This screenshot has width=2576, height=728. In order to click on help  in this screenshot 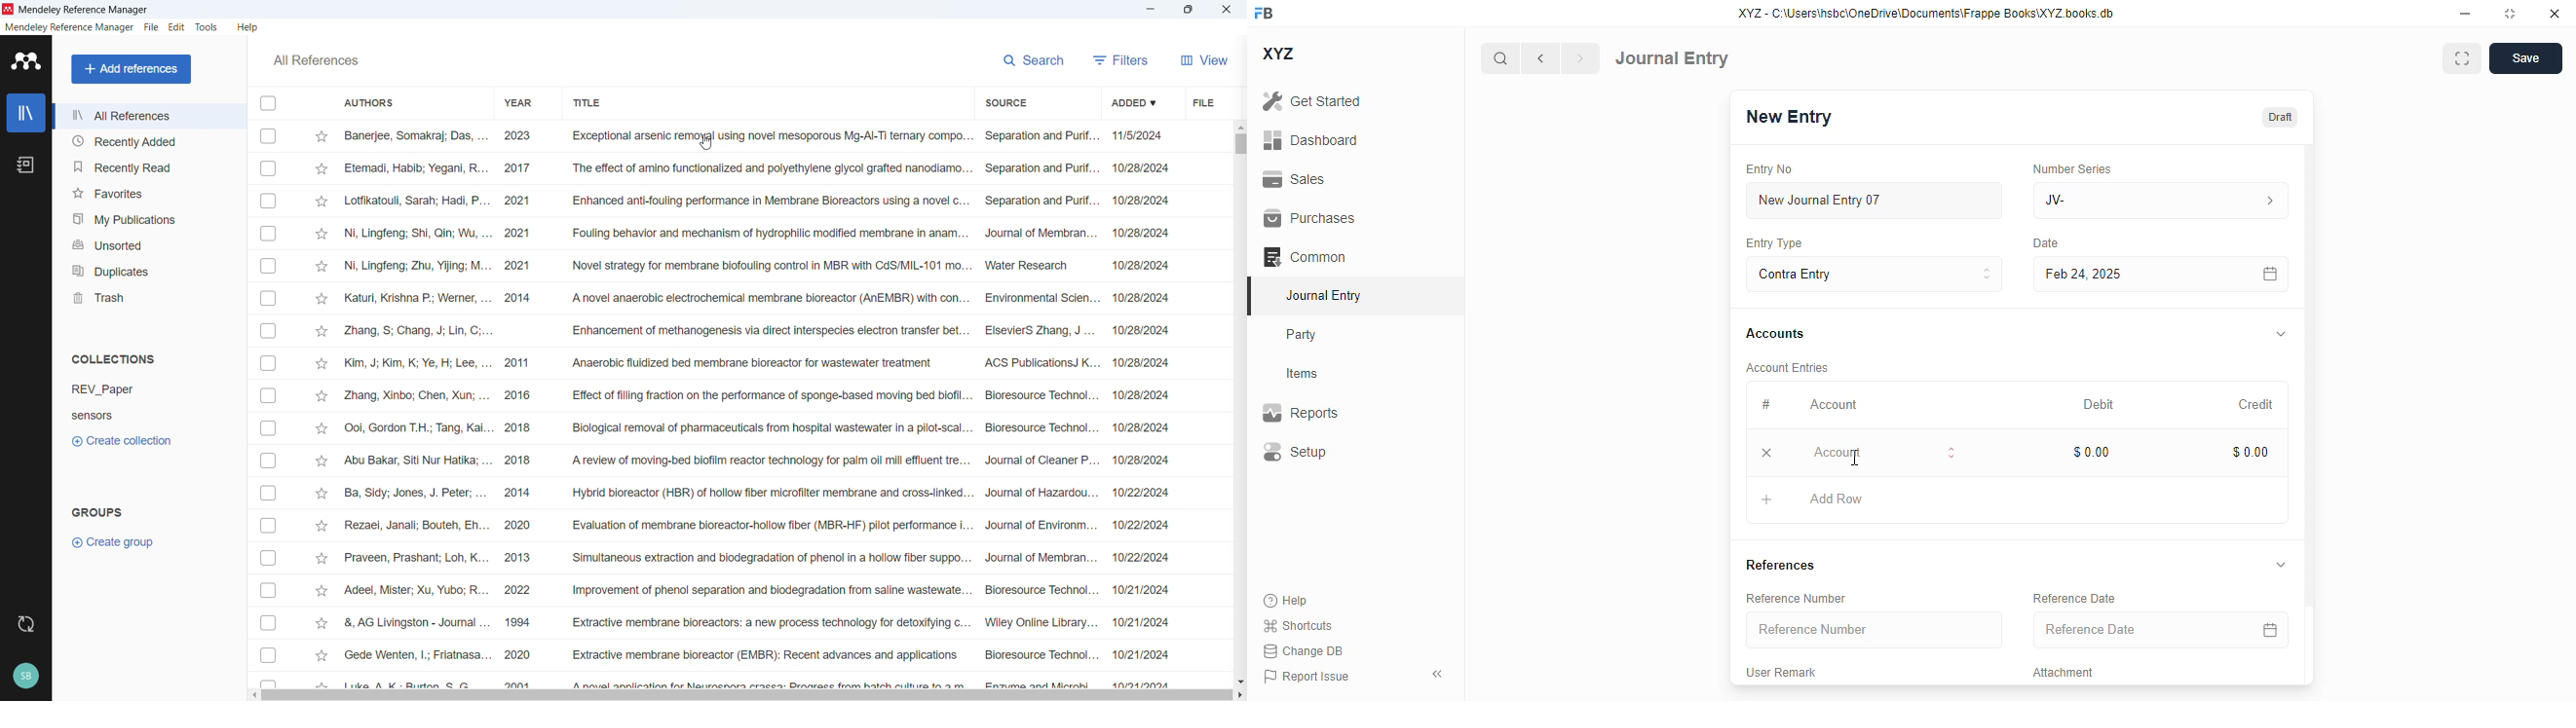, I will do `click(249, 27)`.